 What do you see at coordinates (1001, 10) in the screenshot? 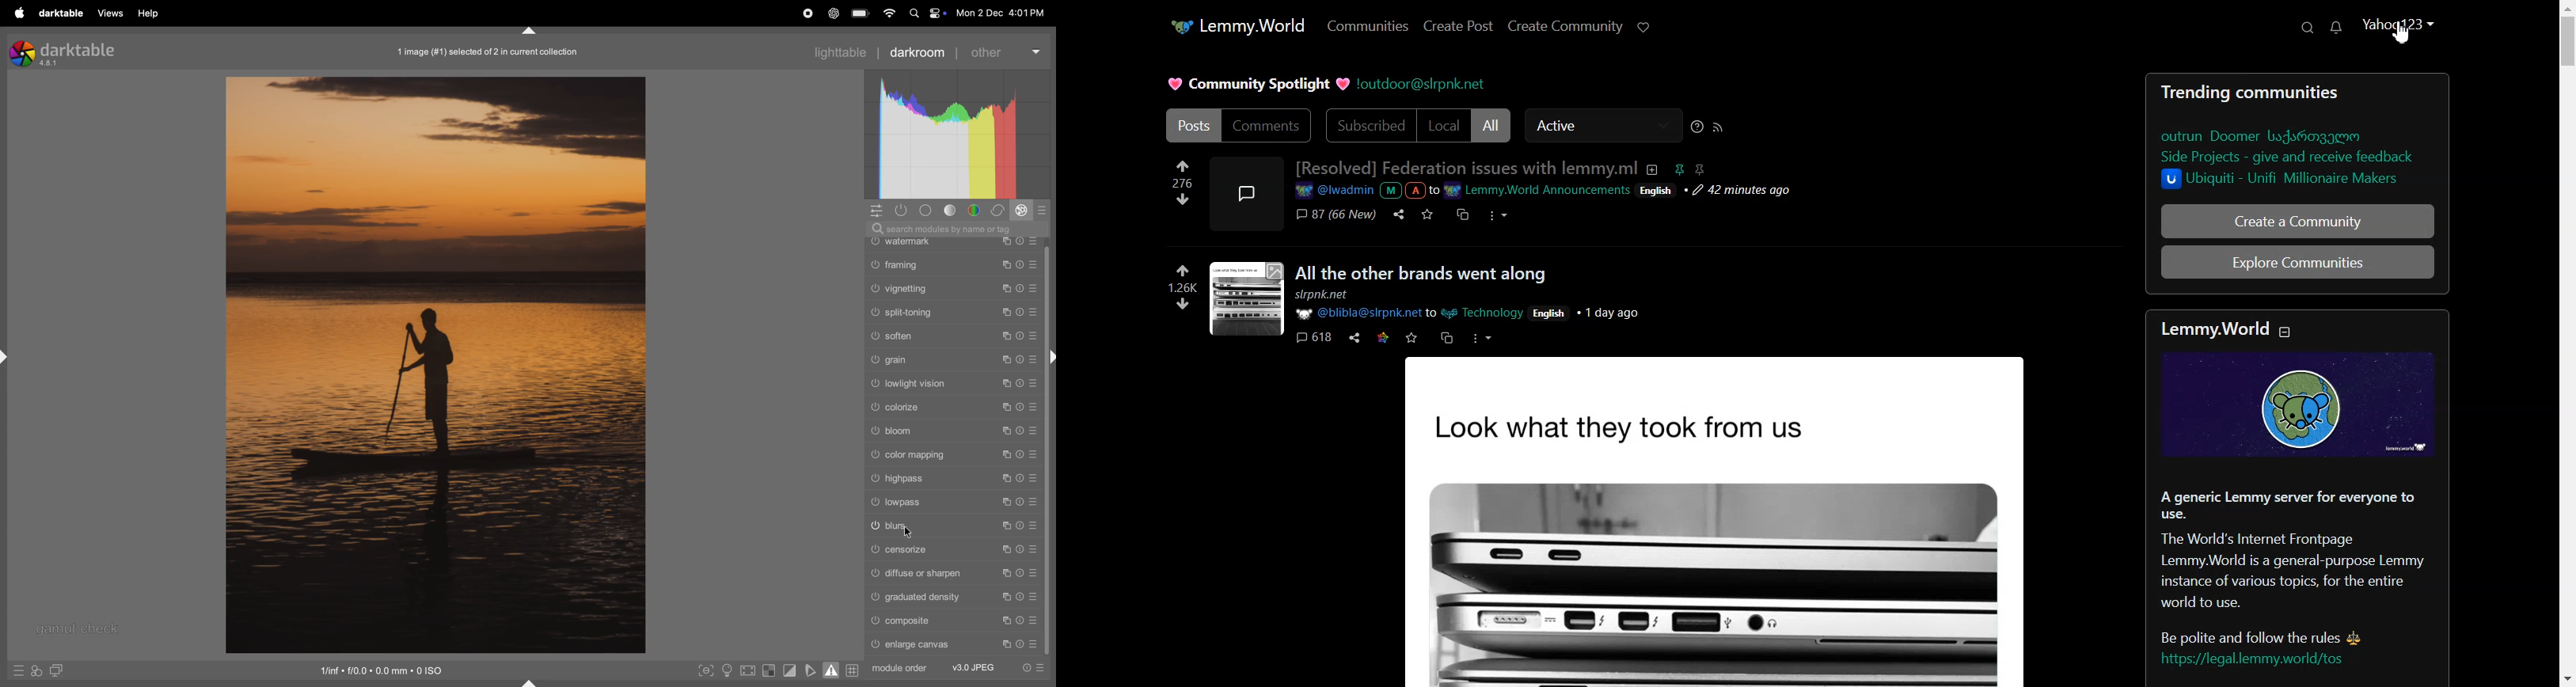
I see `date and time` at bounding box center [1001, 10].